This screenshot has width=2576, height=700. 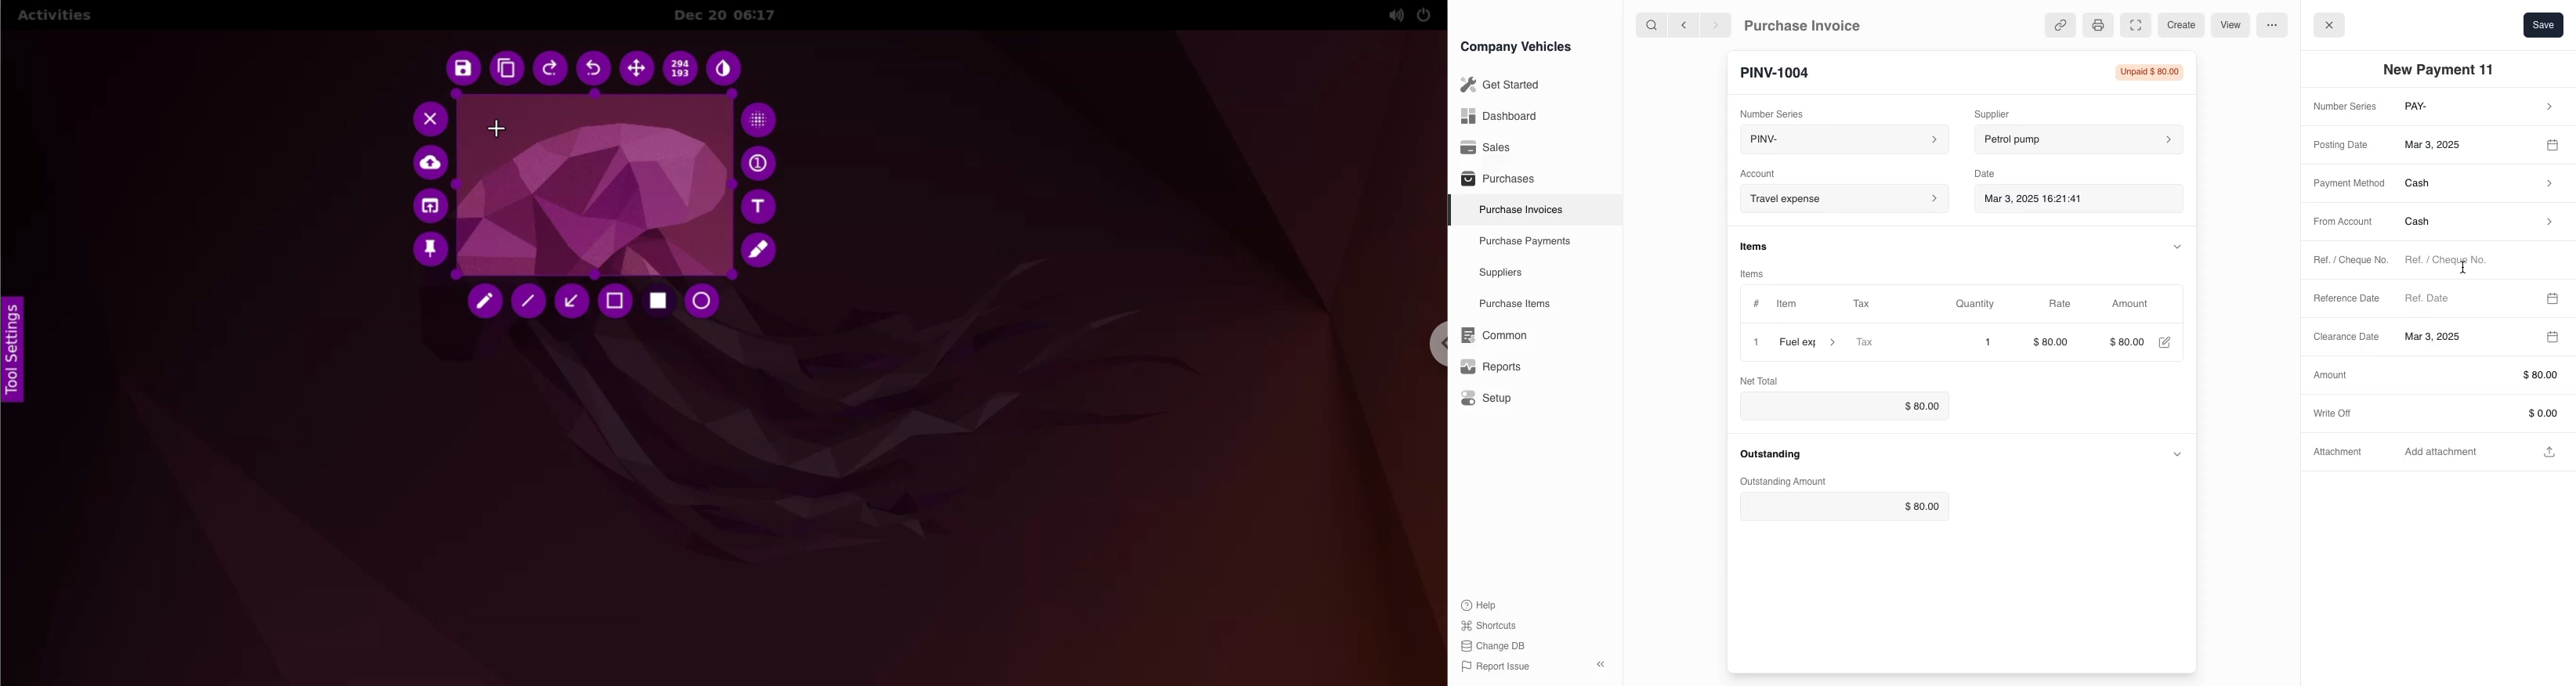 I want to click on items, so click(x=1760, y=271).